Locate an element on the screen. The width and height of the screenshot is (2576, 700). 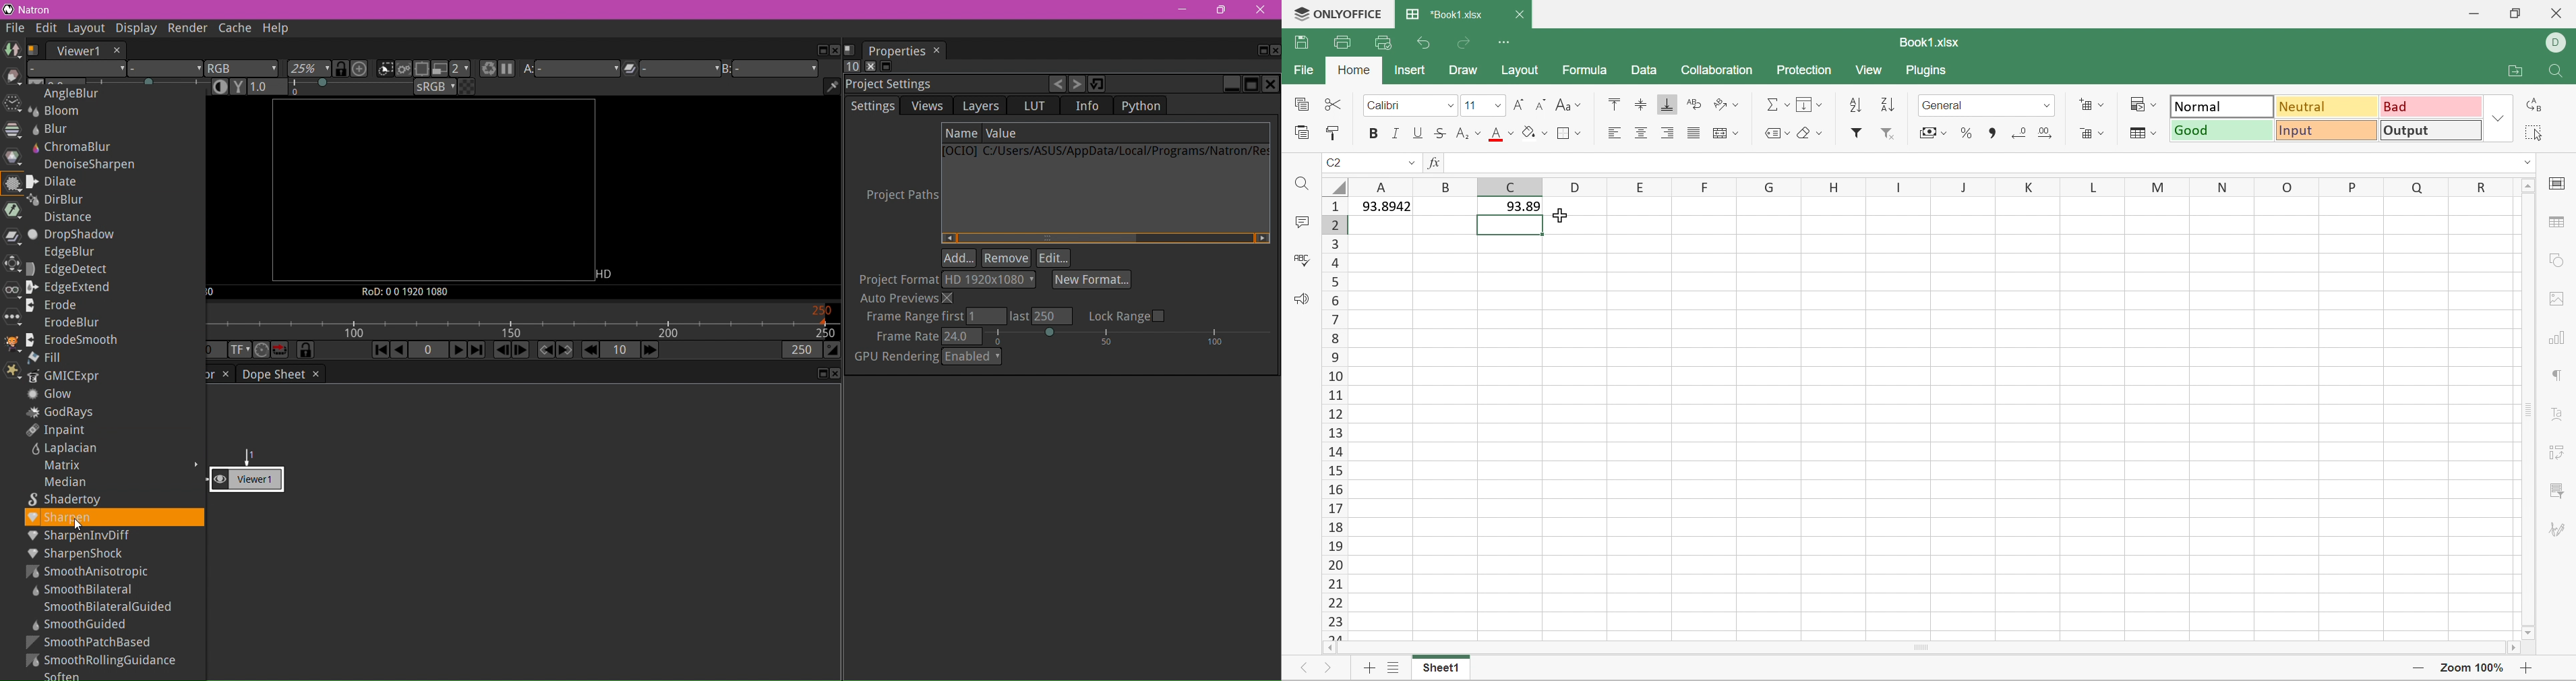
Cursor is located at coordinates (1573, 216).